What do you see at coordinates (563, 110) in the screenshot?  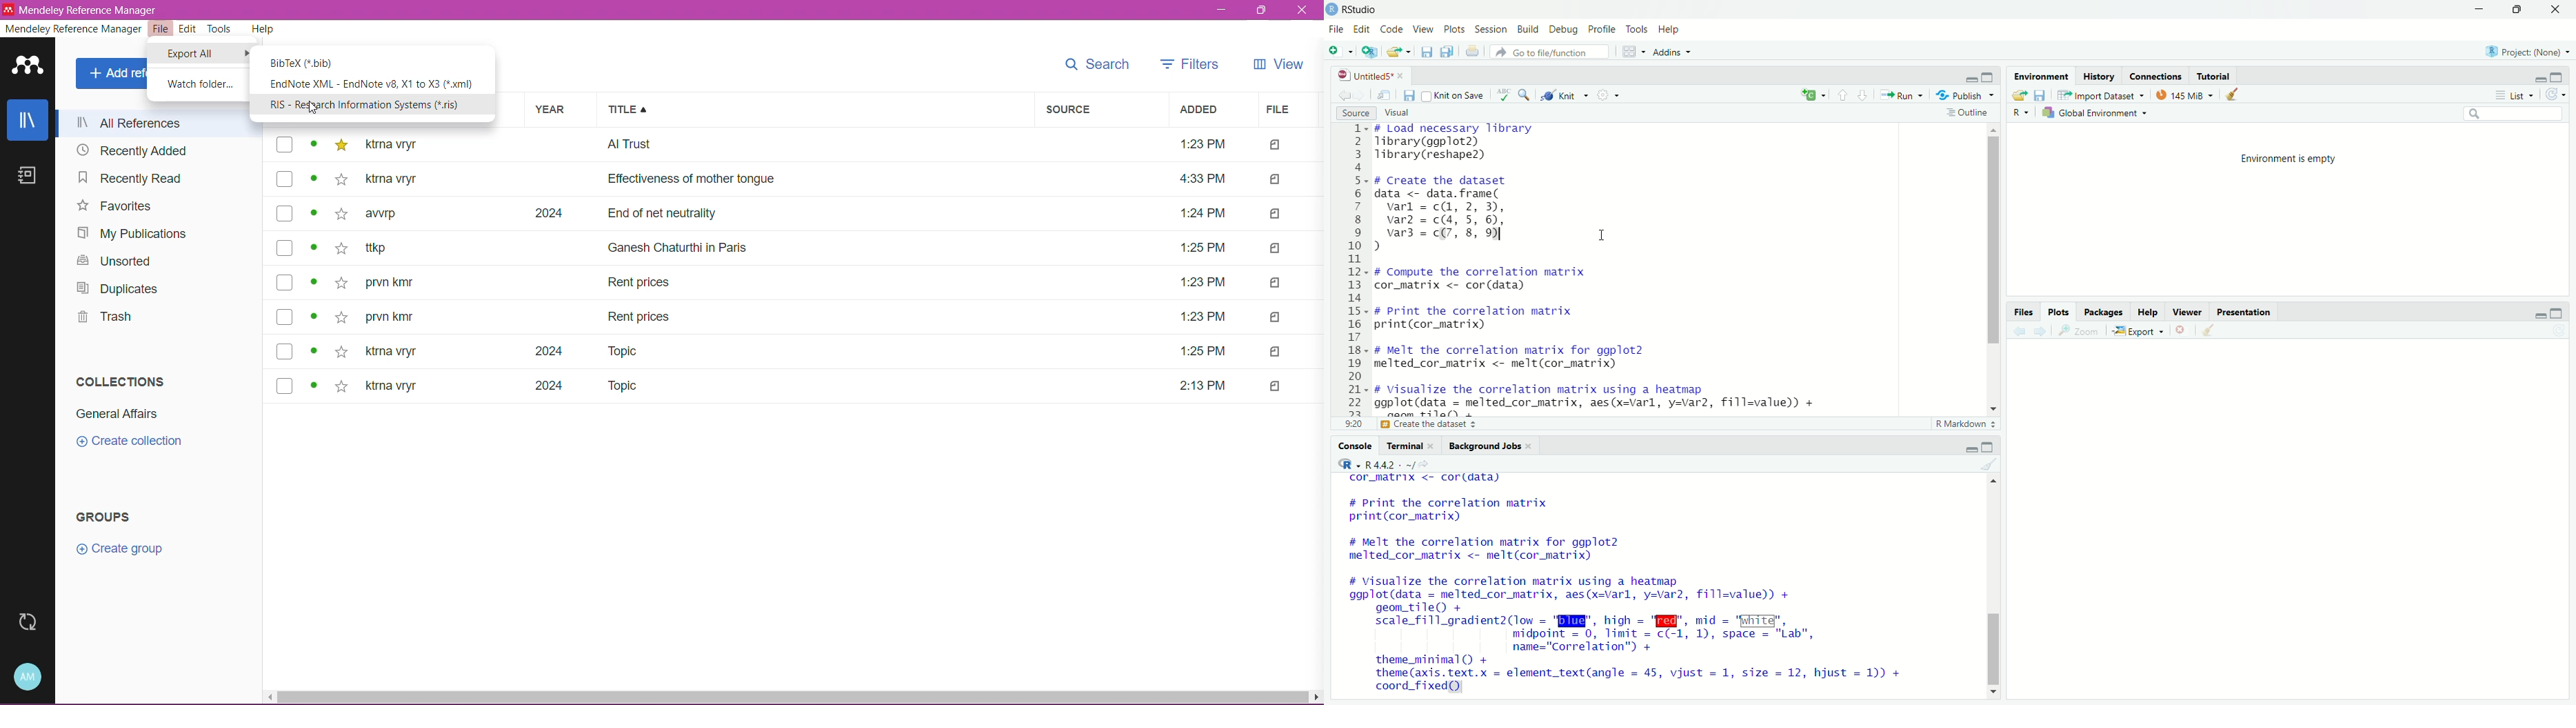 I see `Year` at bounding box center [563, 110].